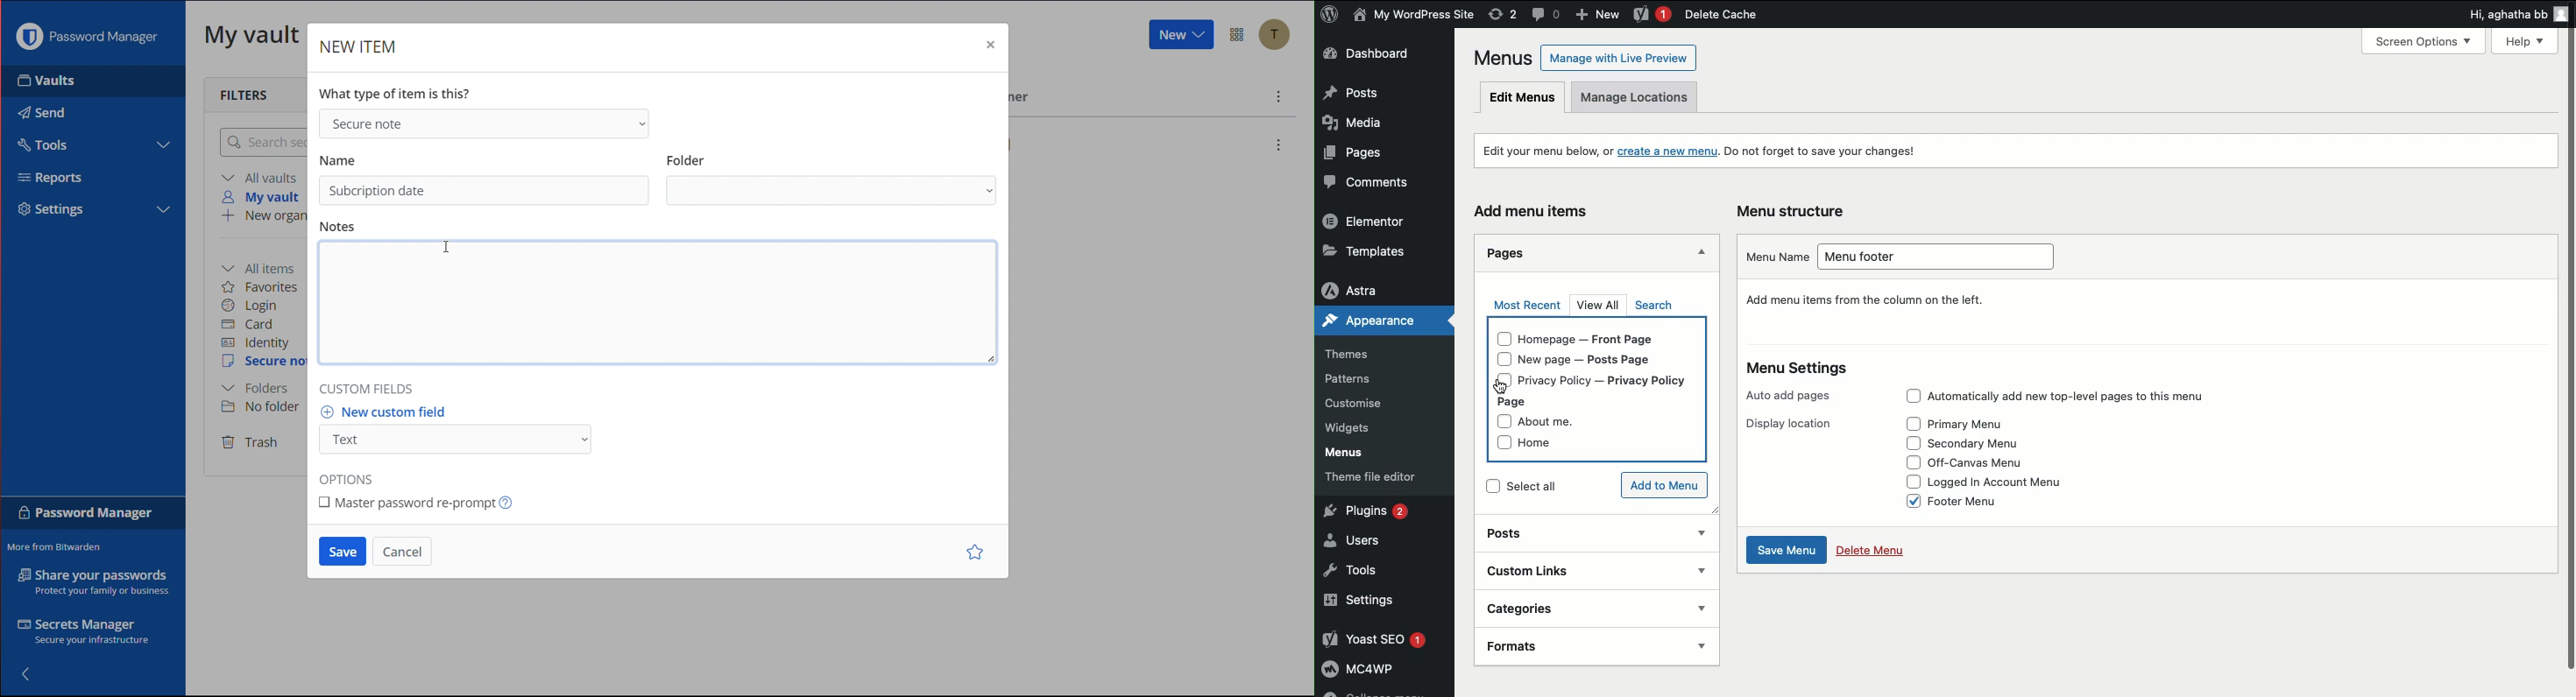  What do you see at coordinates (1642, 97) in the screenshot?
I see `Manage locations` at bounding box center [1642, 97].